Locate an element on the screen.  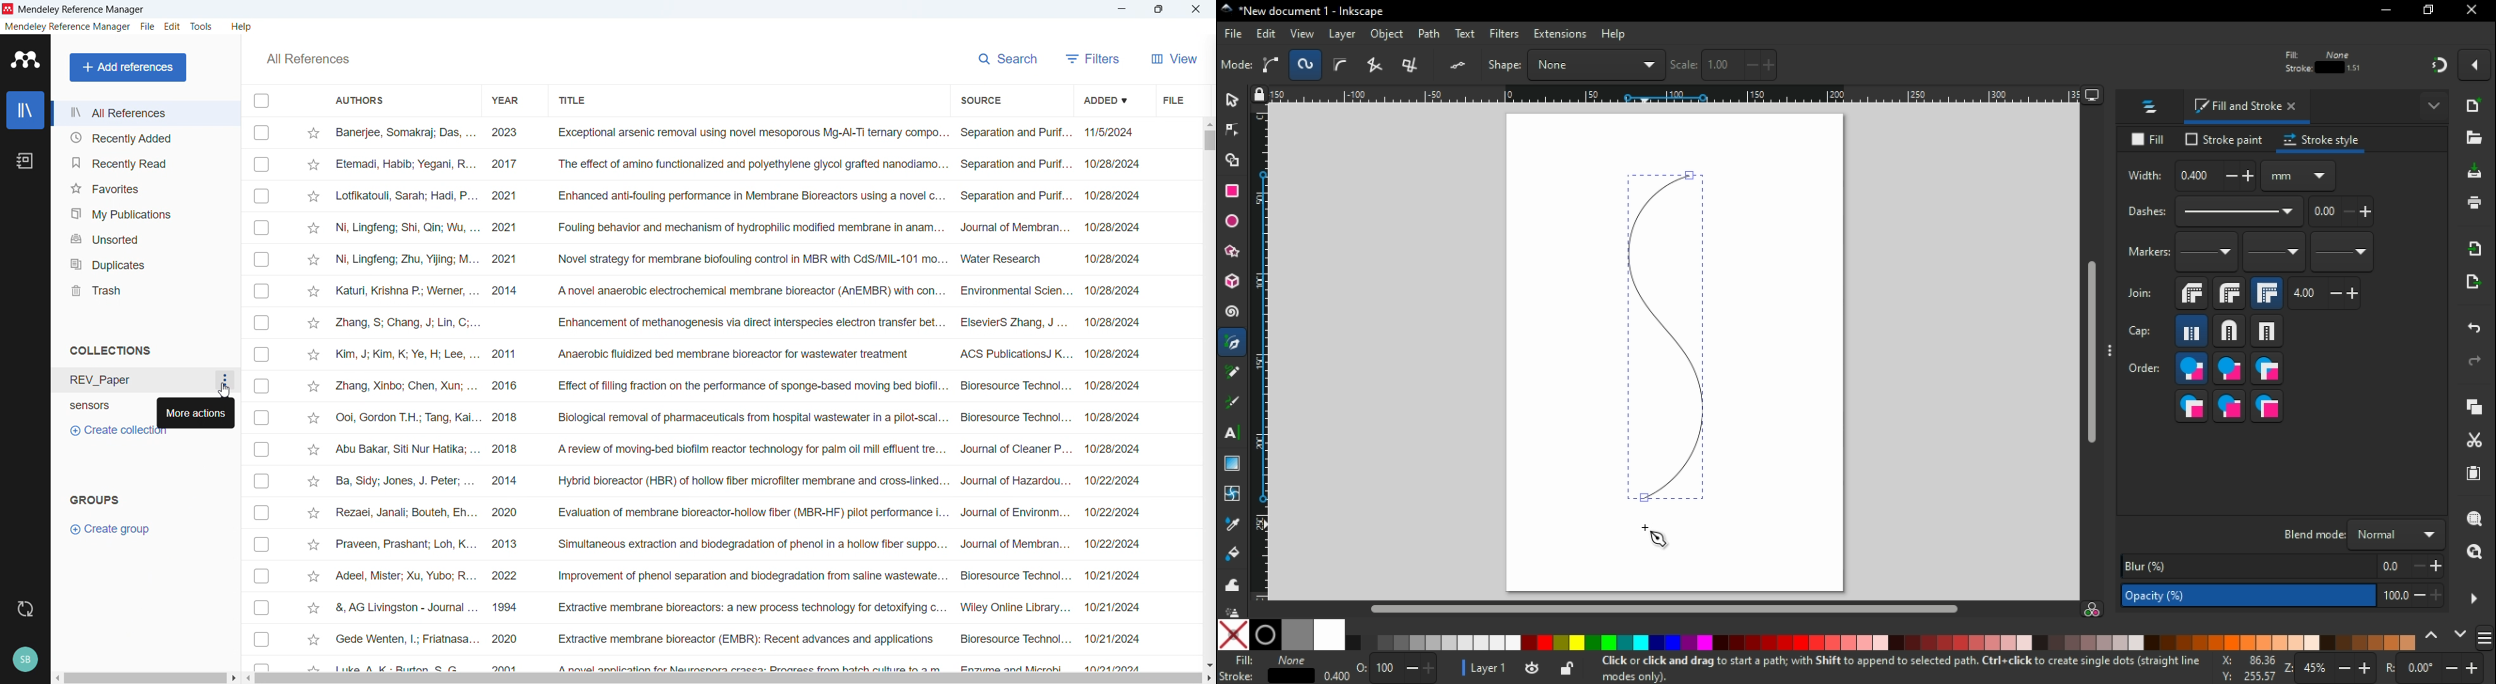
Sync  is located at coordinates (26, 610).